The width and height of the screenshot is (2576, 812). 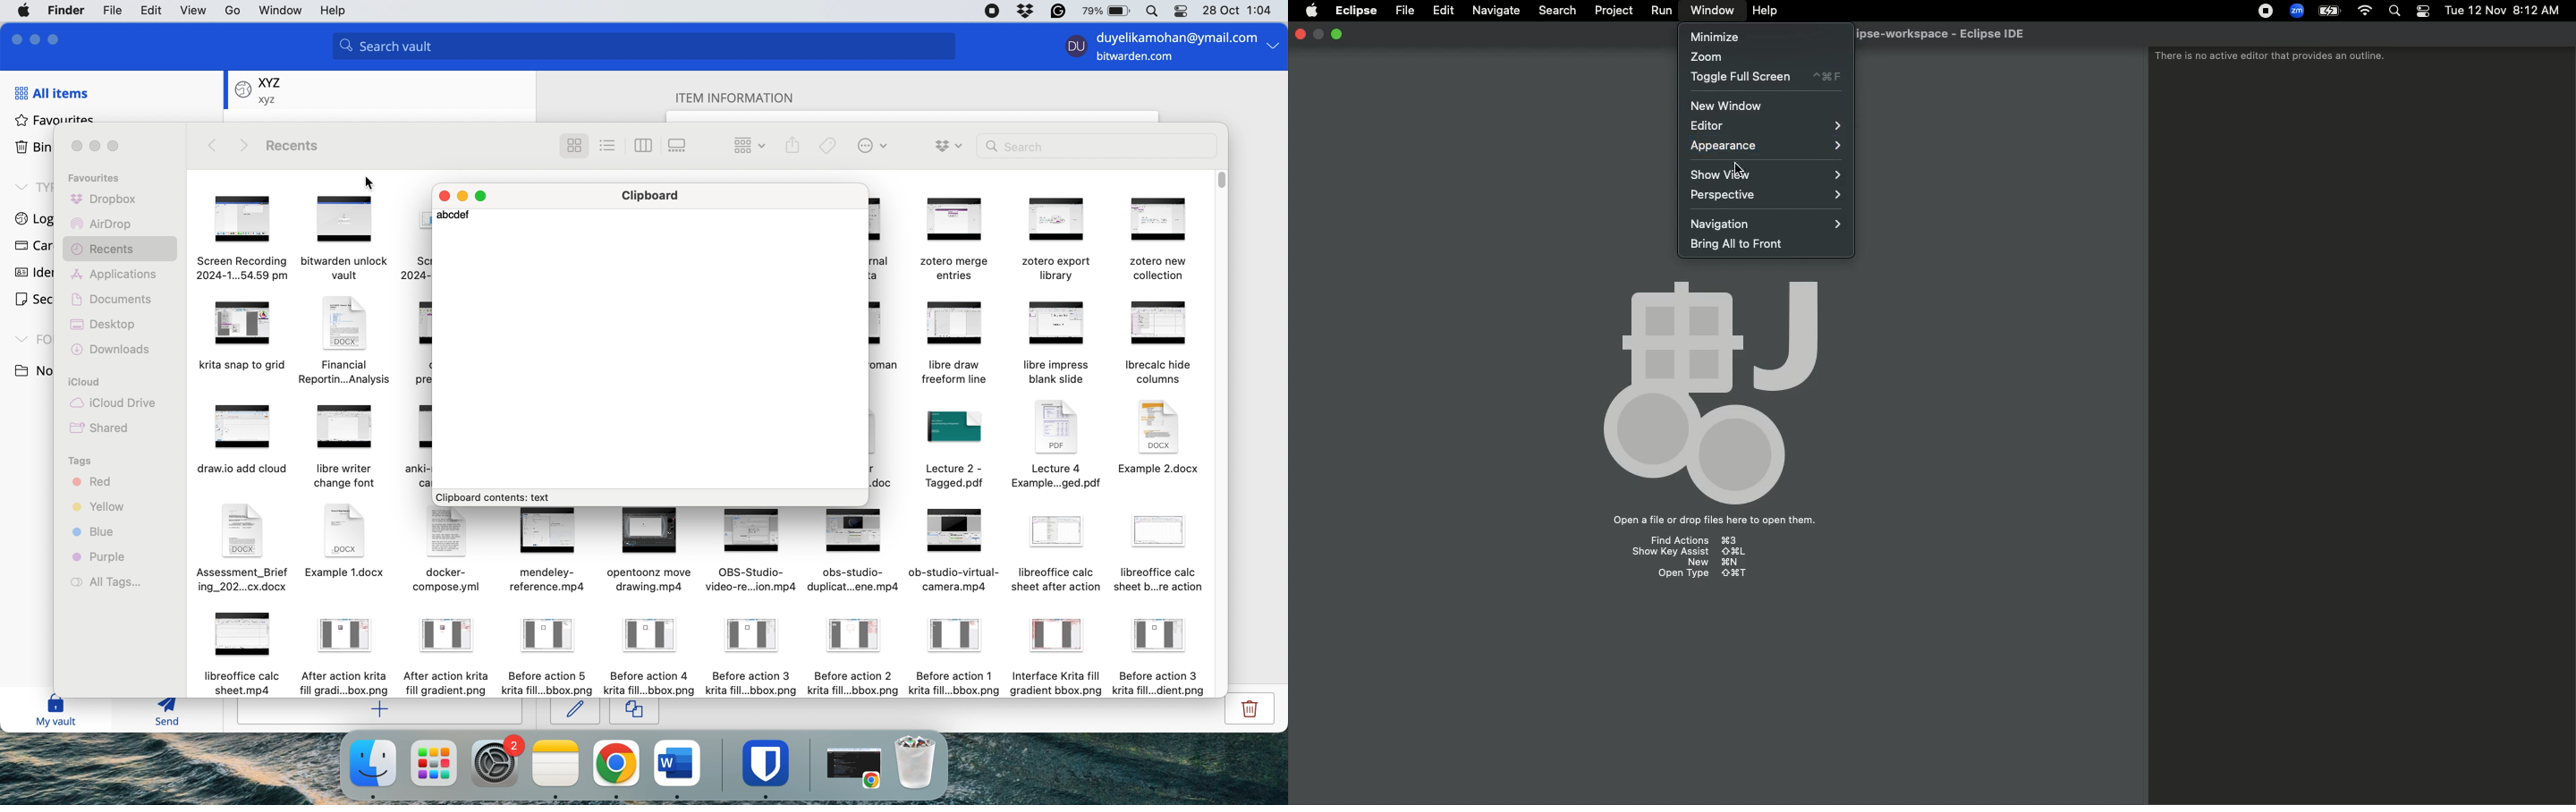 I want to click on show items as columns, so click(x=644, y=144).